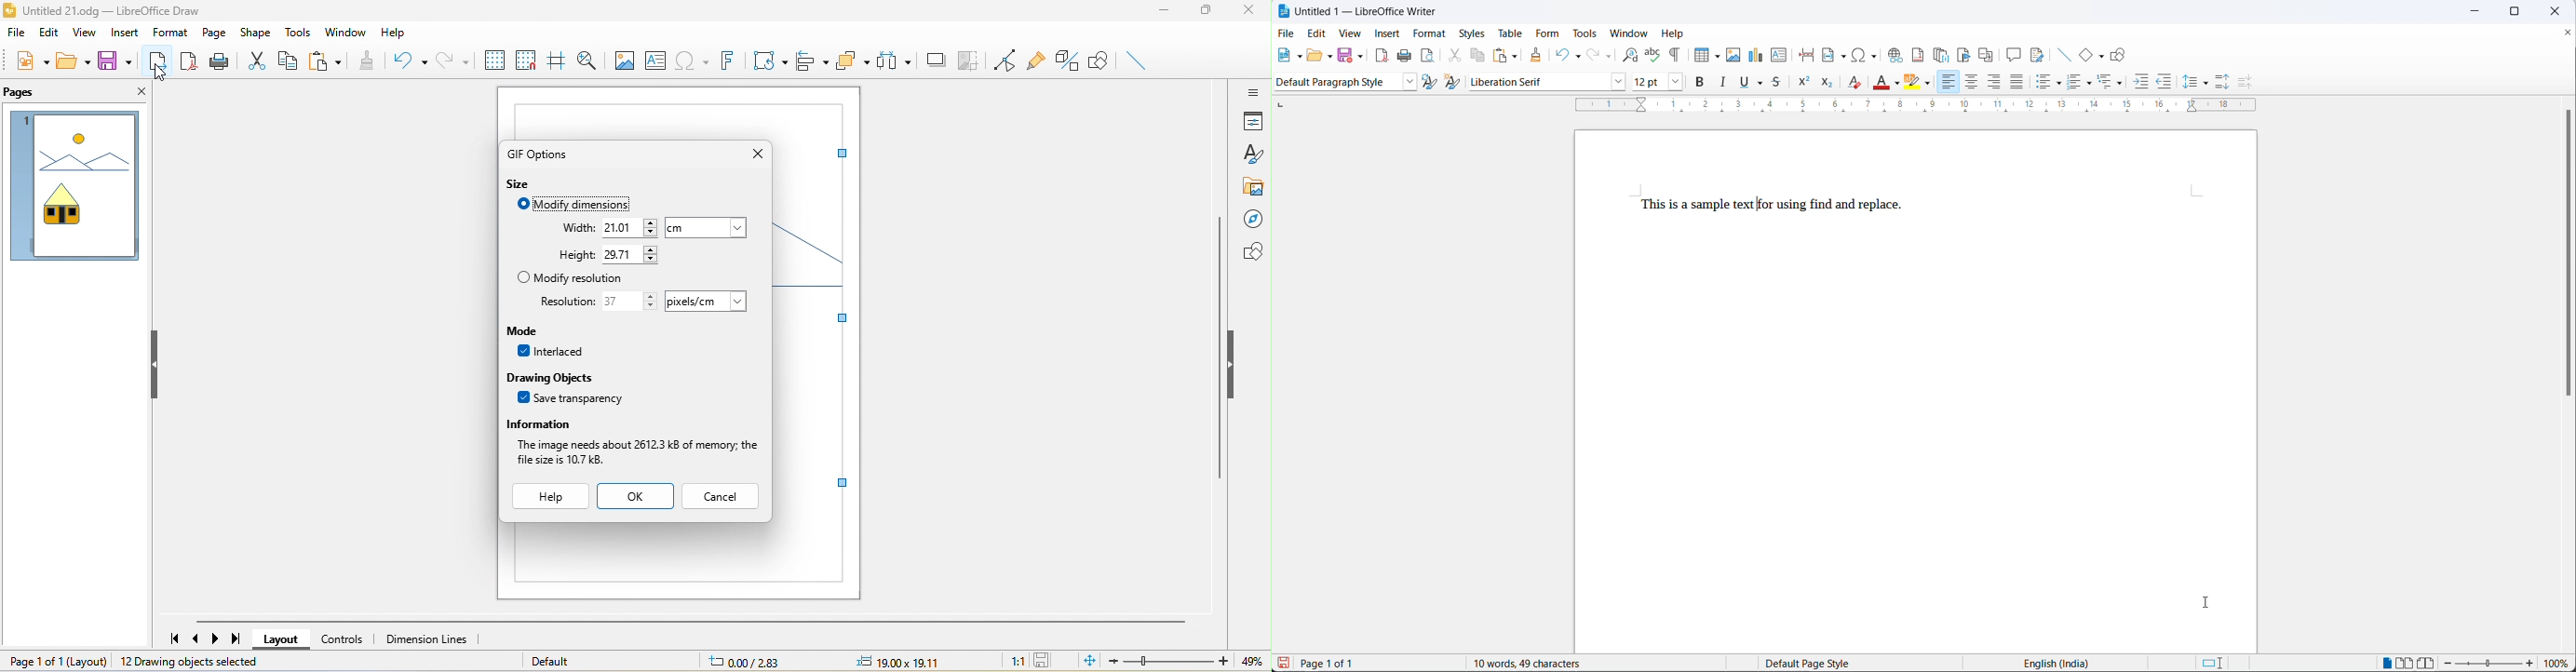 The image size is (2576, 672). I want to click on first, so click(169, 635).